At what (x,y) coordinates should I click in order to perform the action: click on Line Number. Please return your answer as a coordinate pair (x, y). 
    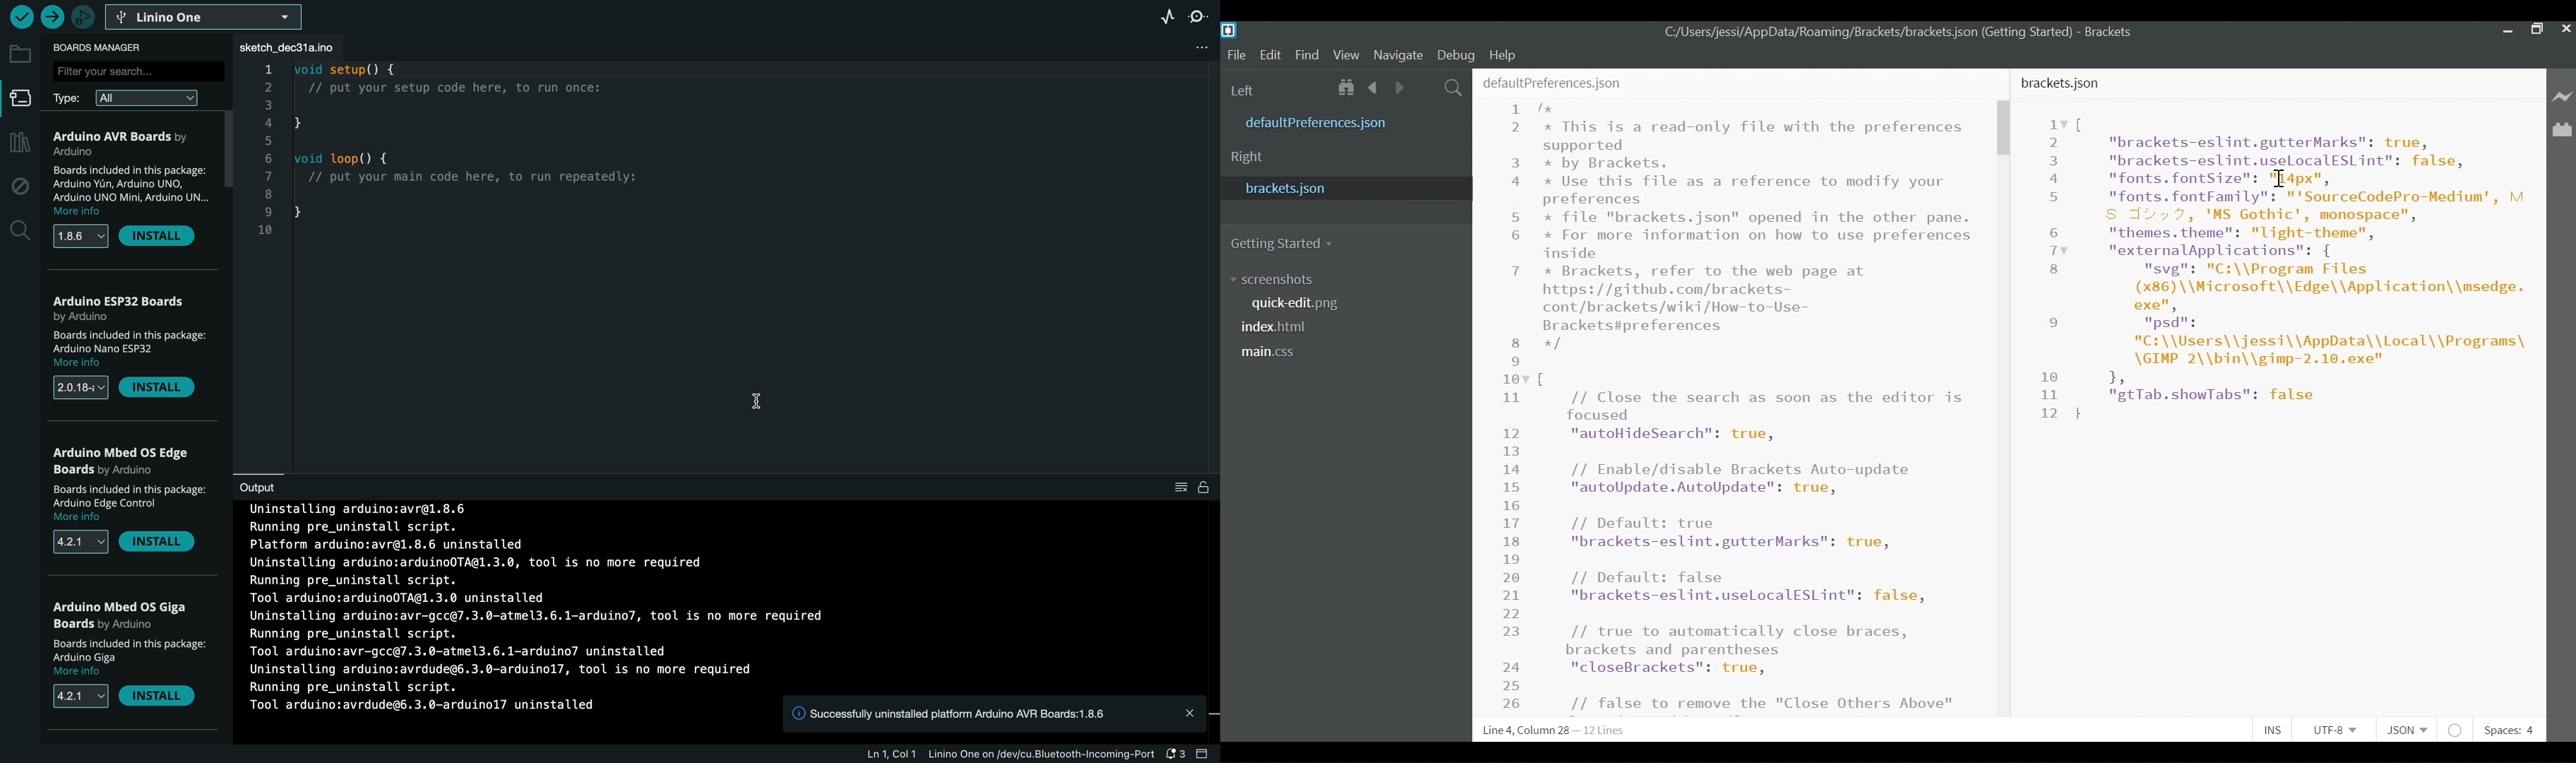
    Looking at the image, I should click on (2049, 268).